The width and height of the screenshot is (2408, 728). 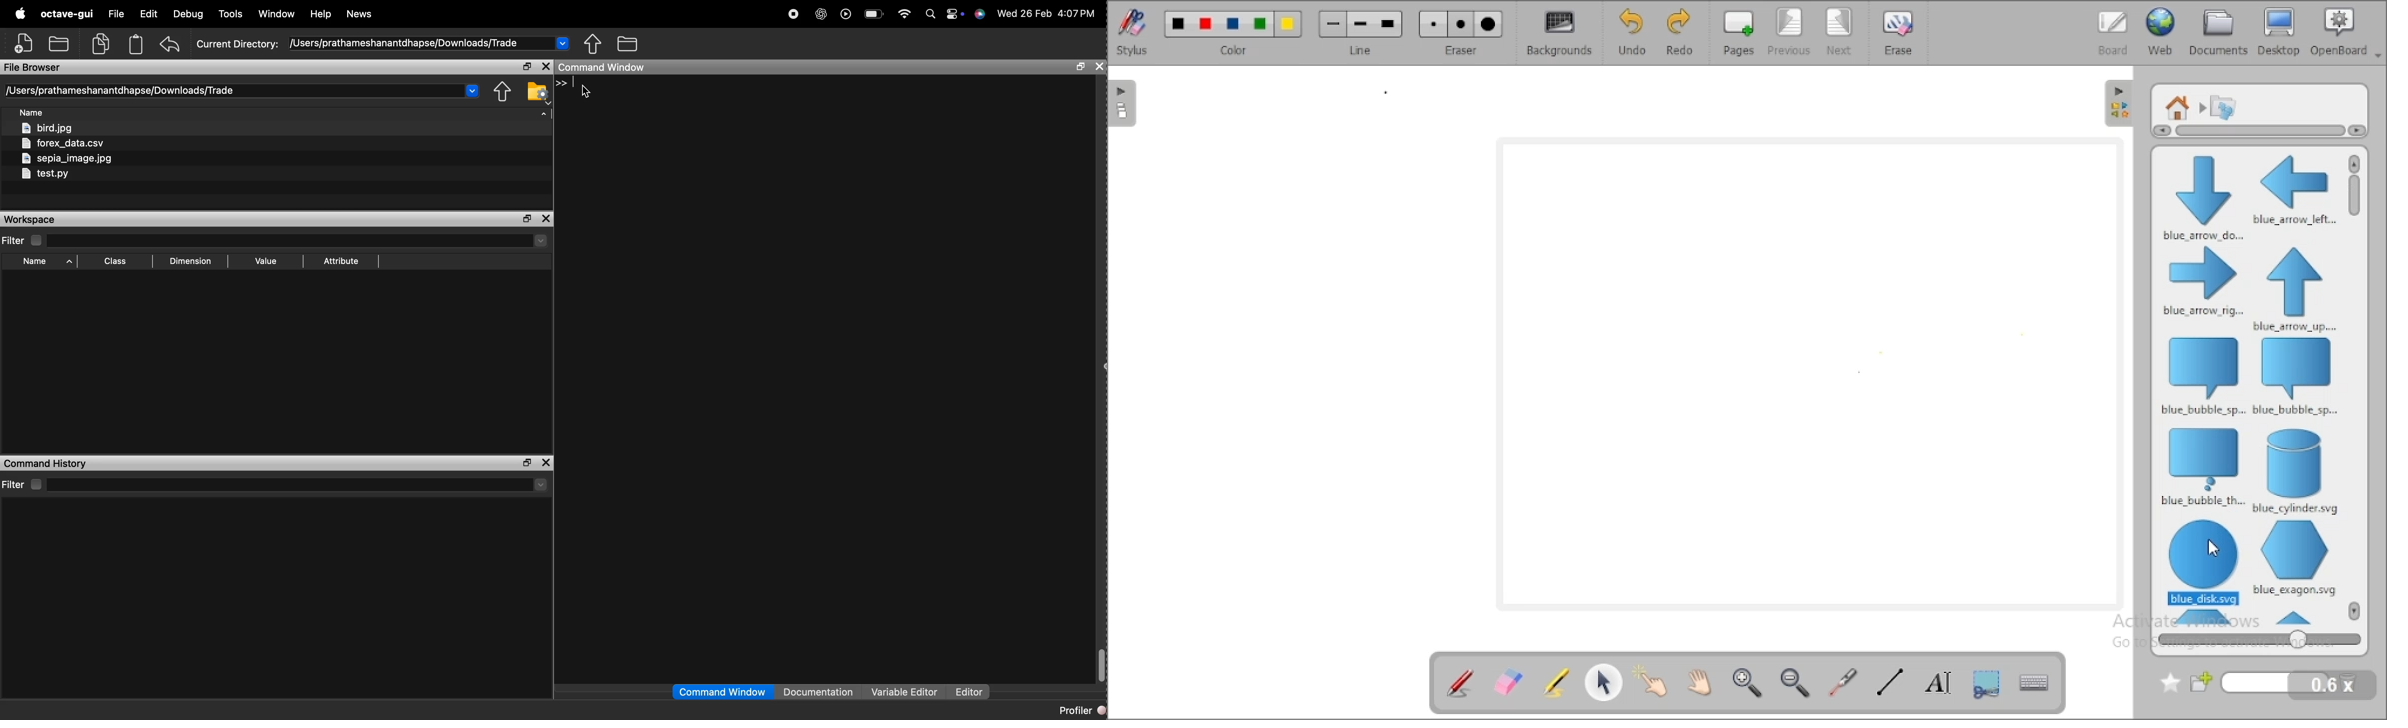 What do you see at coordinates (277, 13) in the screenshot?
I see `Window` at bounding box center [277, 13].